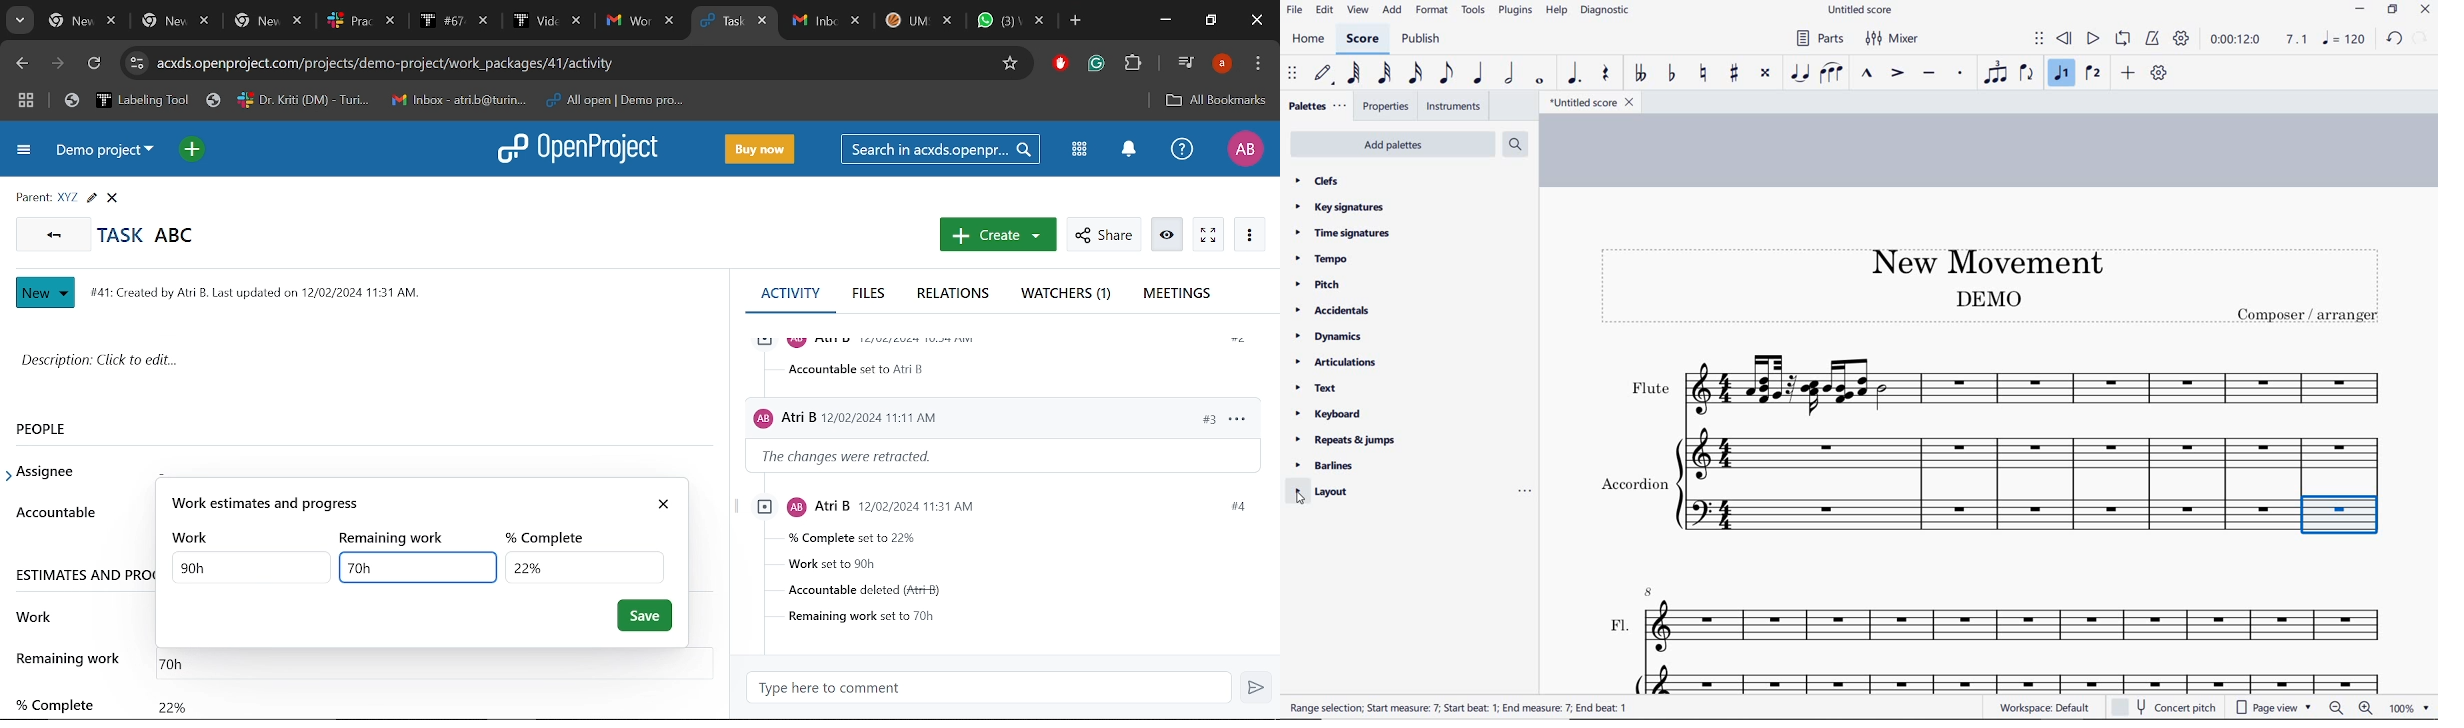 The image size is (2464, 728). What do you see at coordinates (1650, 590) in the screenshot?
I see `8` at bounding box center [1650, 590].